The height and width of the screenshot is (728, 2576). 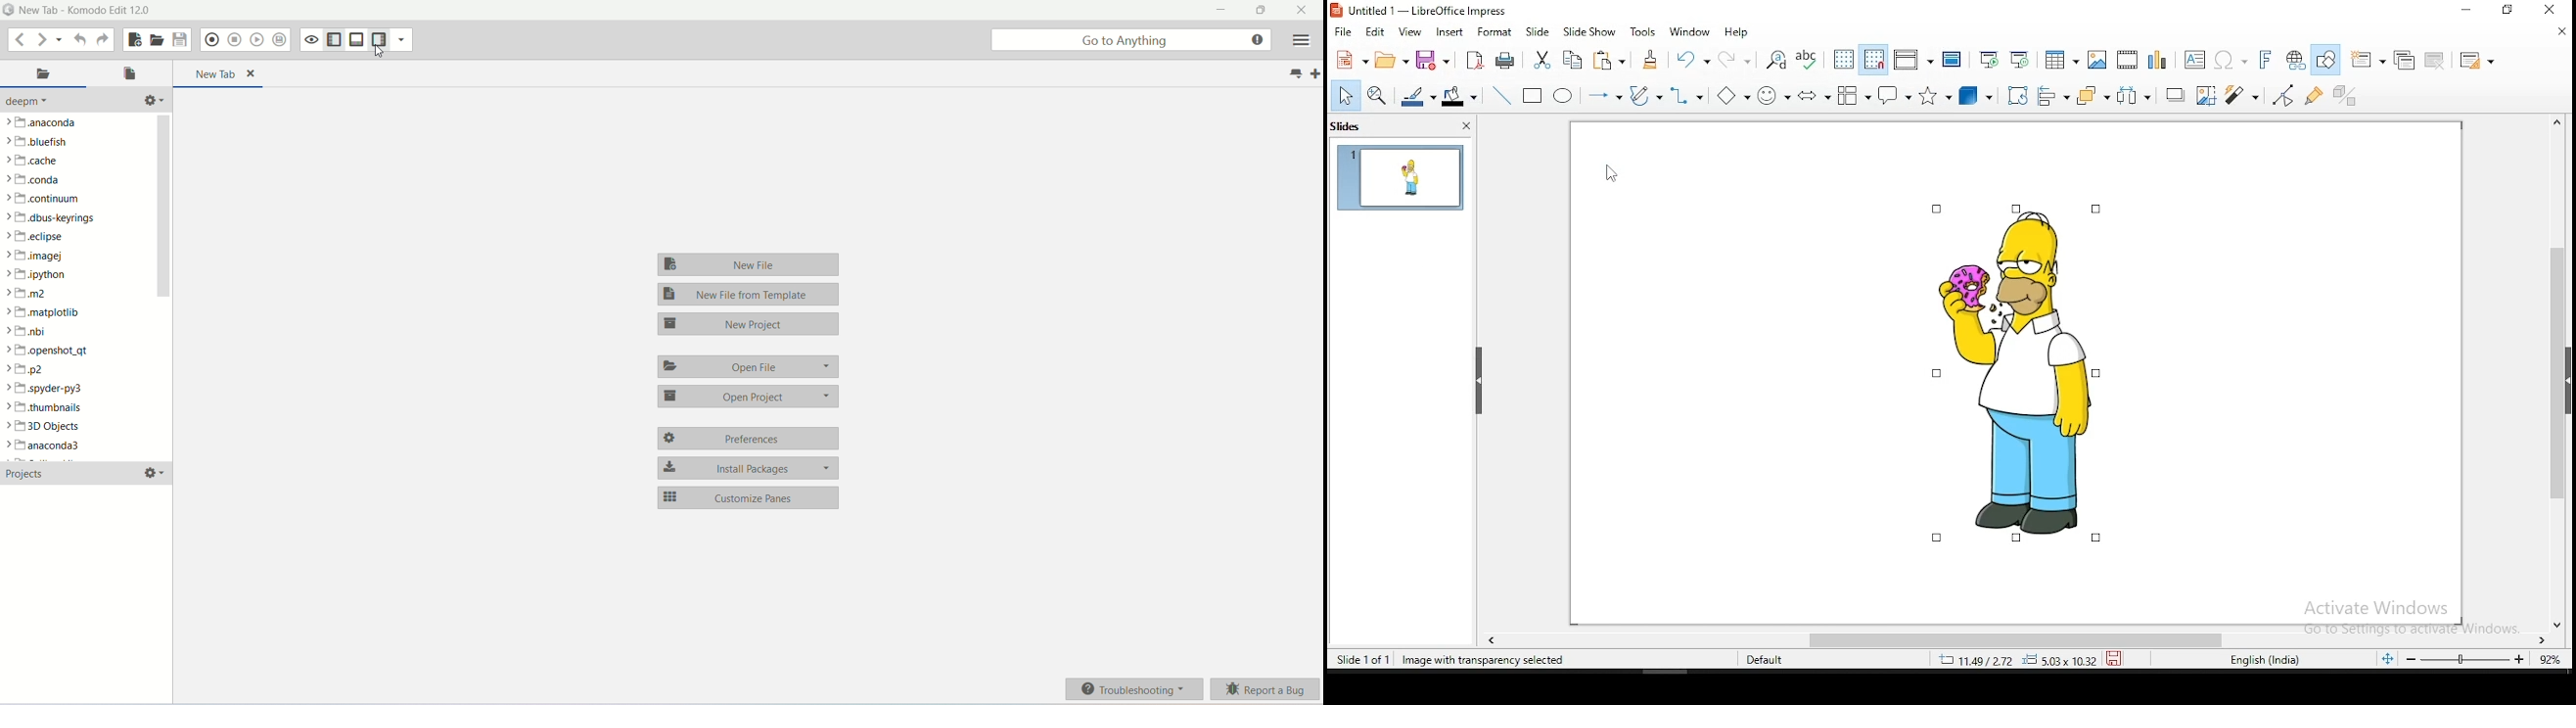 I want to click on master slide, so click(x=1954, y=57).